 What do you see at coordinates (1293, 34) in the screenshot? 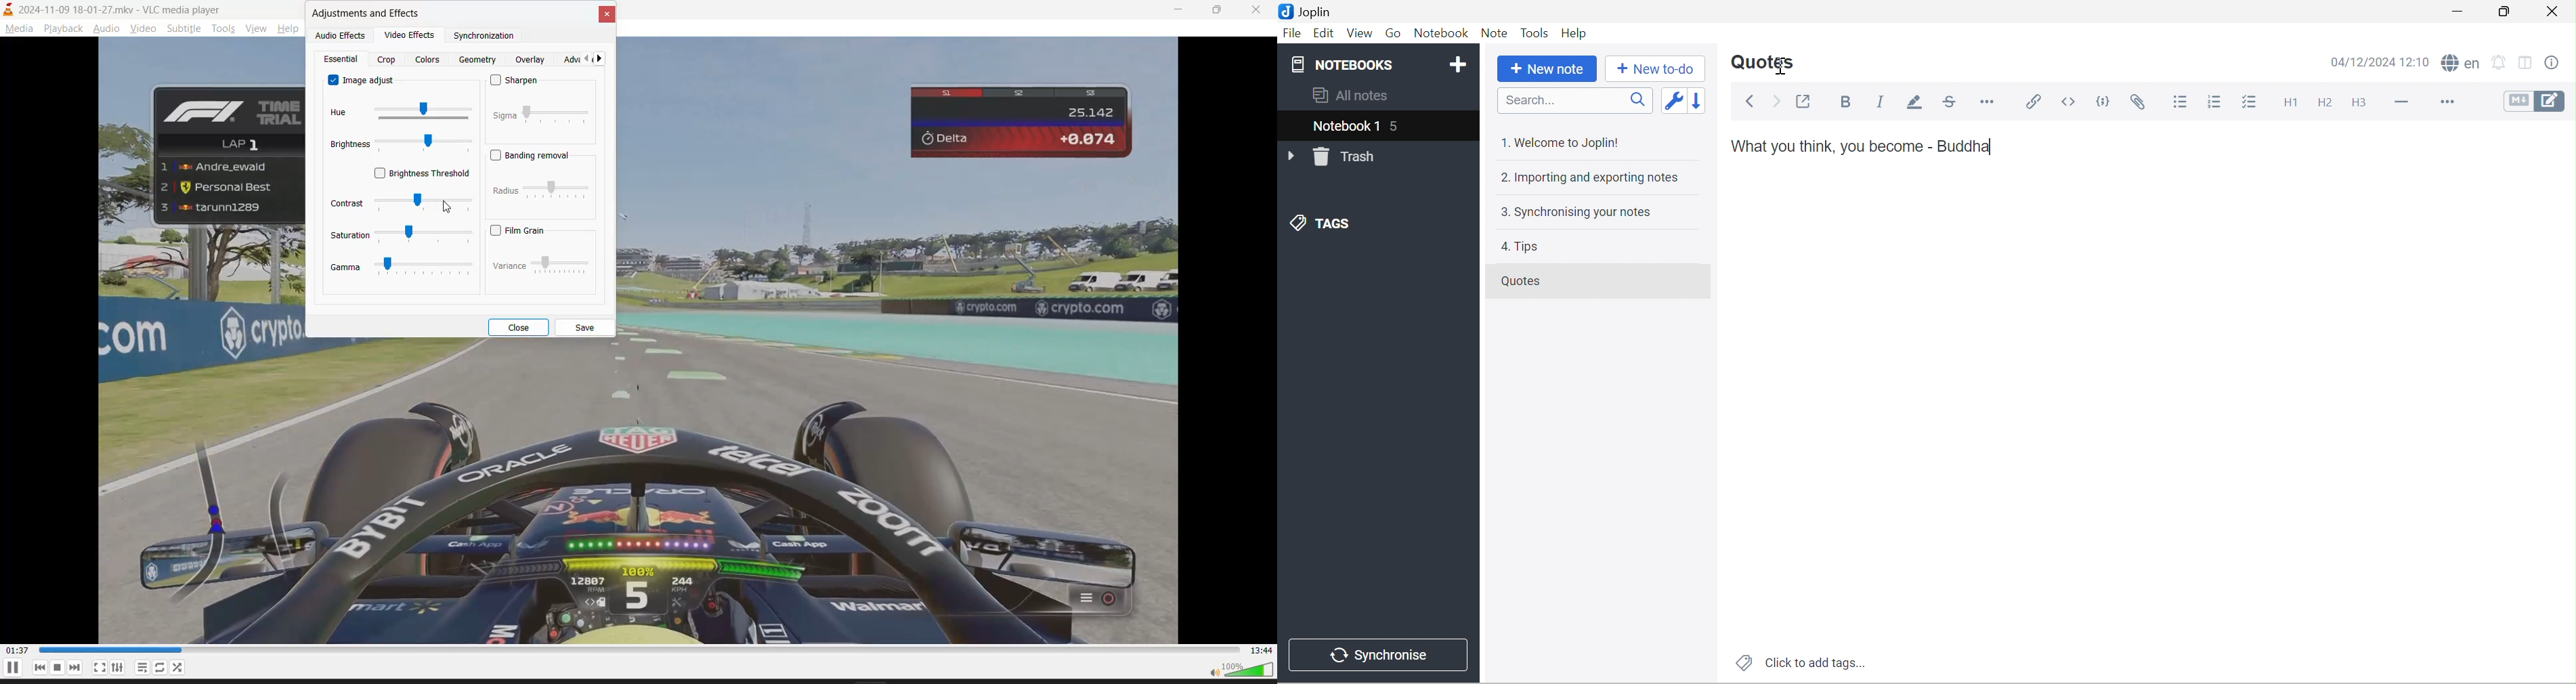
I see `File` at bounding box center [1293, 34].